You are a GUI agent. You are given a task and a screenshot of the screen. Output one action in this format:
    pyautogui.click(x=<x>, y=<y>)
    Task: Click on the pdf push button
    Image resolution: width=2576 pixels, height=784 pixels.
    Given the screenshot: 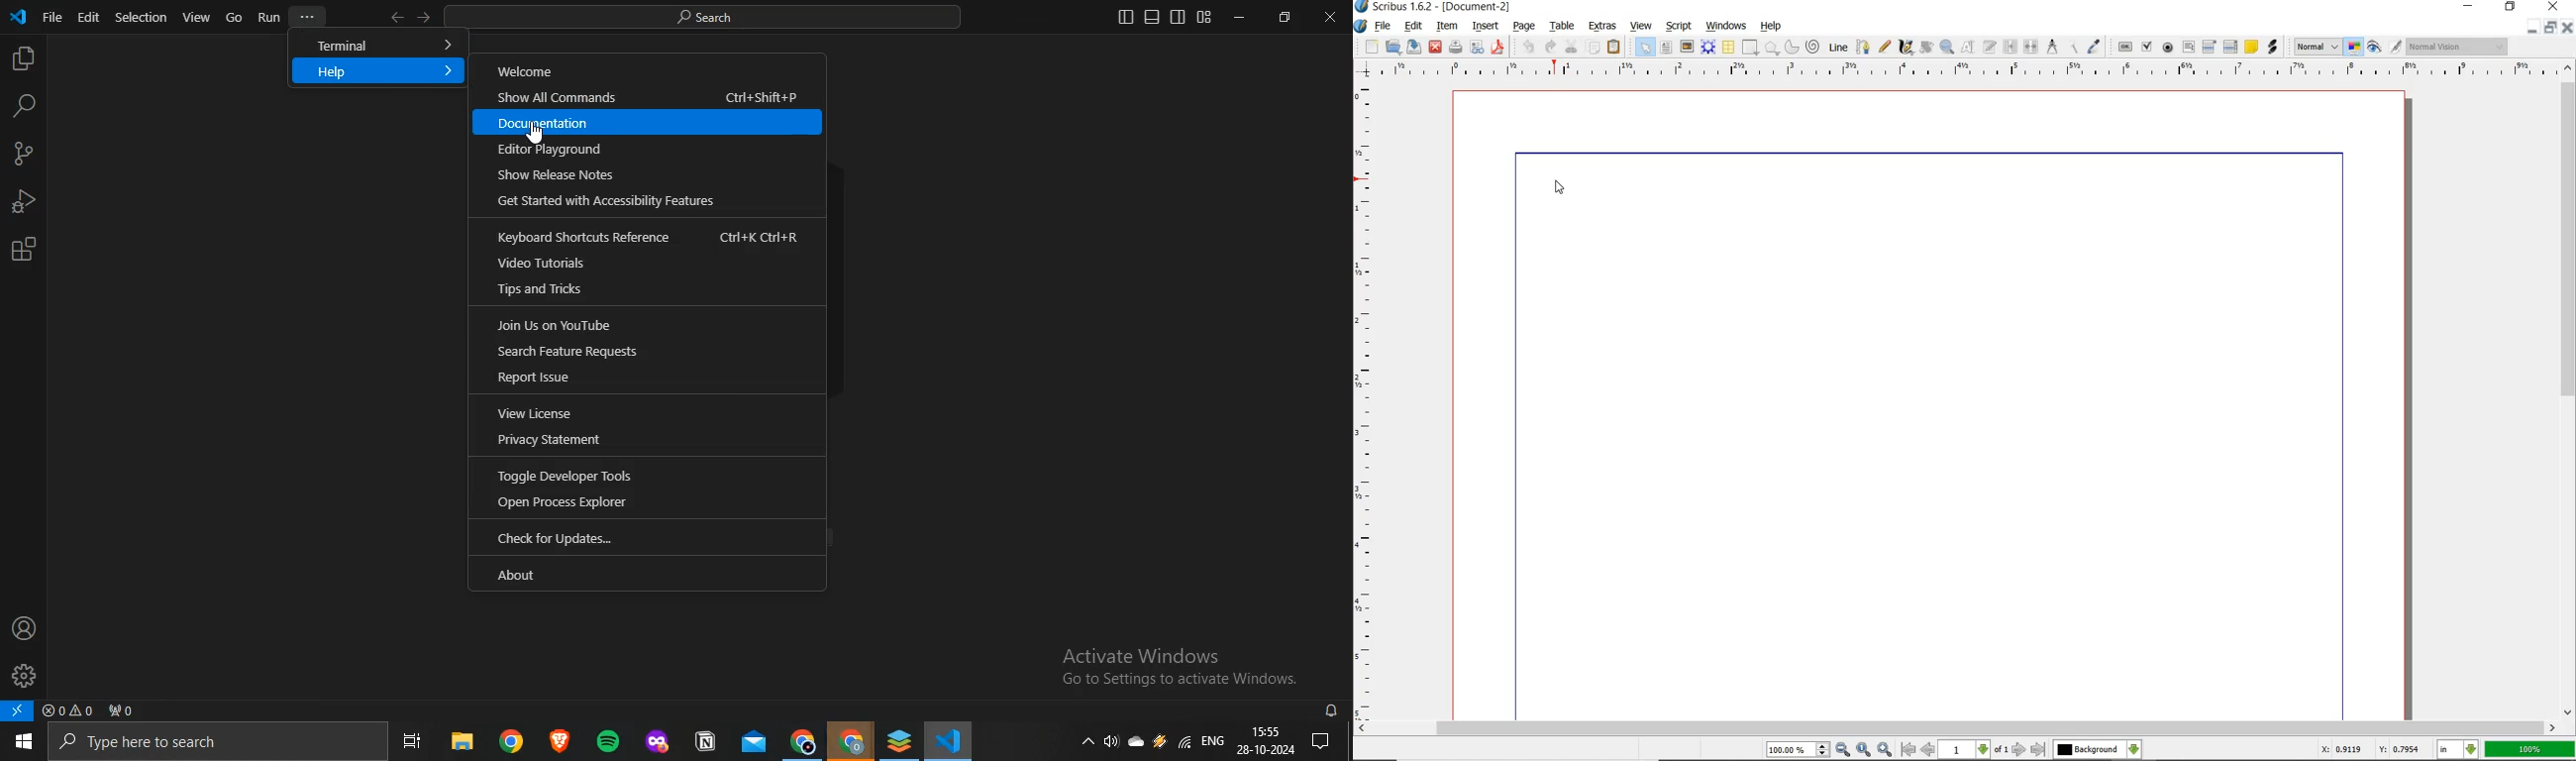 What is the action you would take?
    pyautogui.click(x=2126, y=47)
    